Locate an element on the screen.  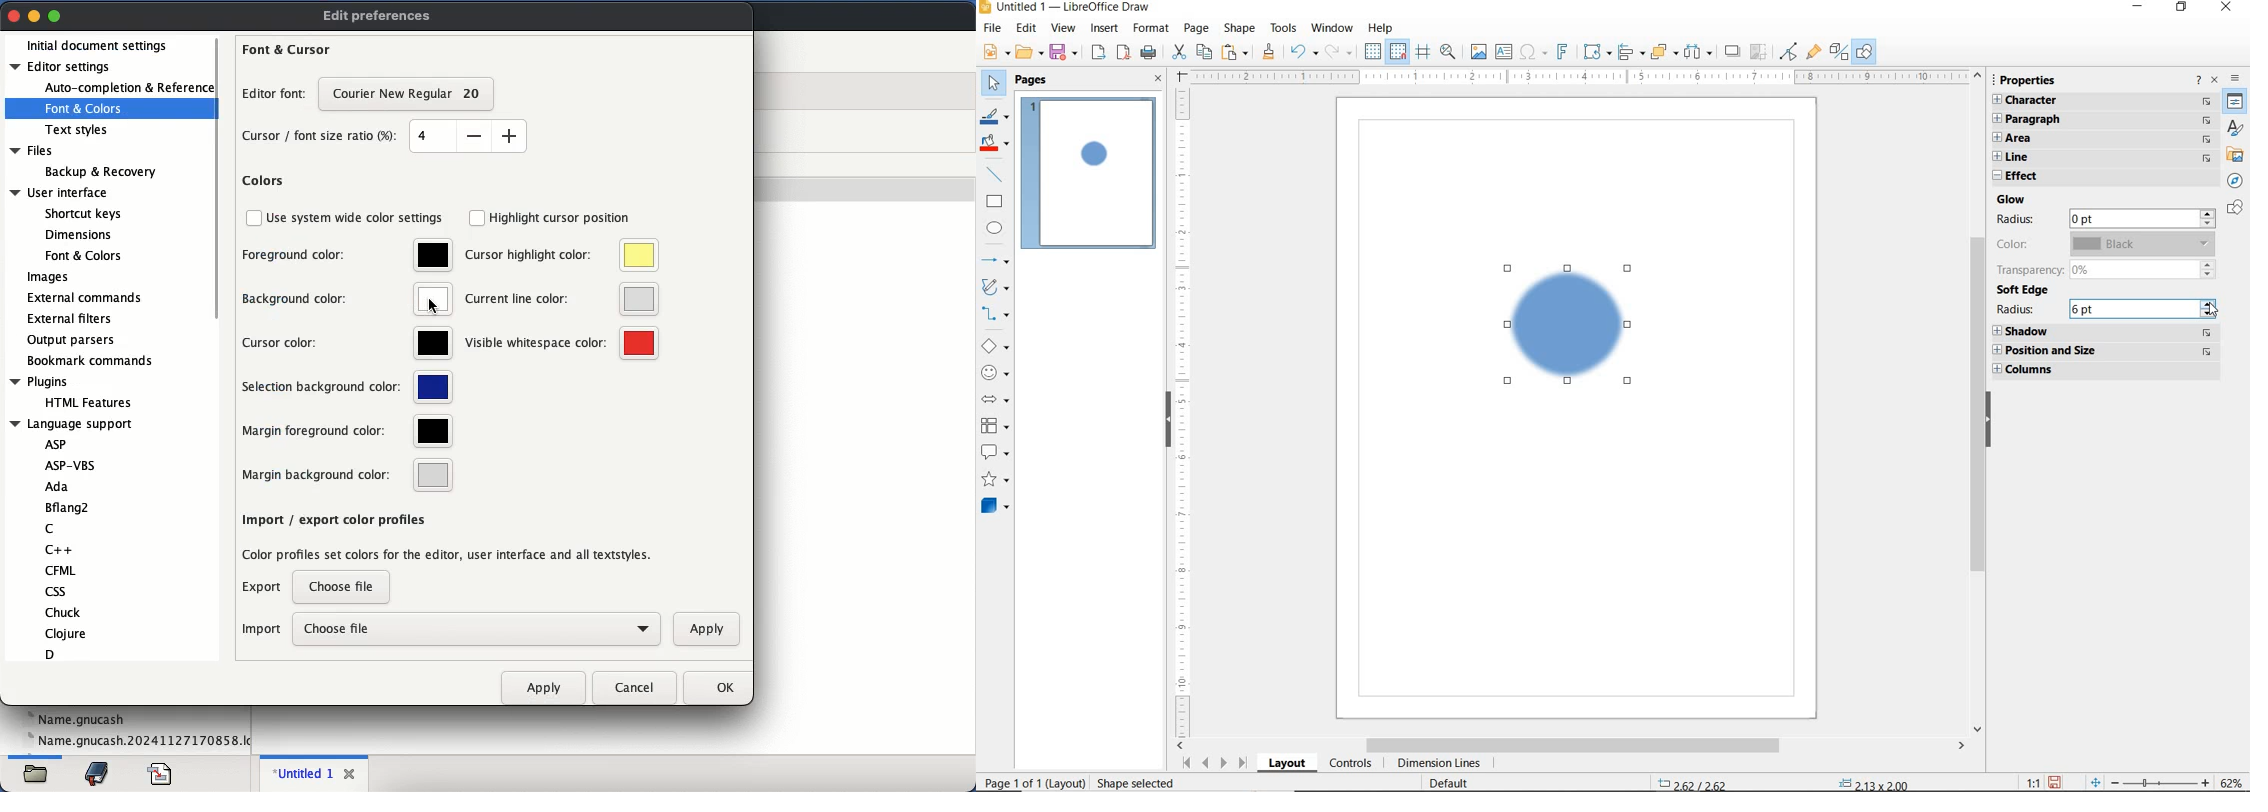
navigate is located at coordinates (2208, 121).